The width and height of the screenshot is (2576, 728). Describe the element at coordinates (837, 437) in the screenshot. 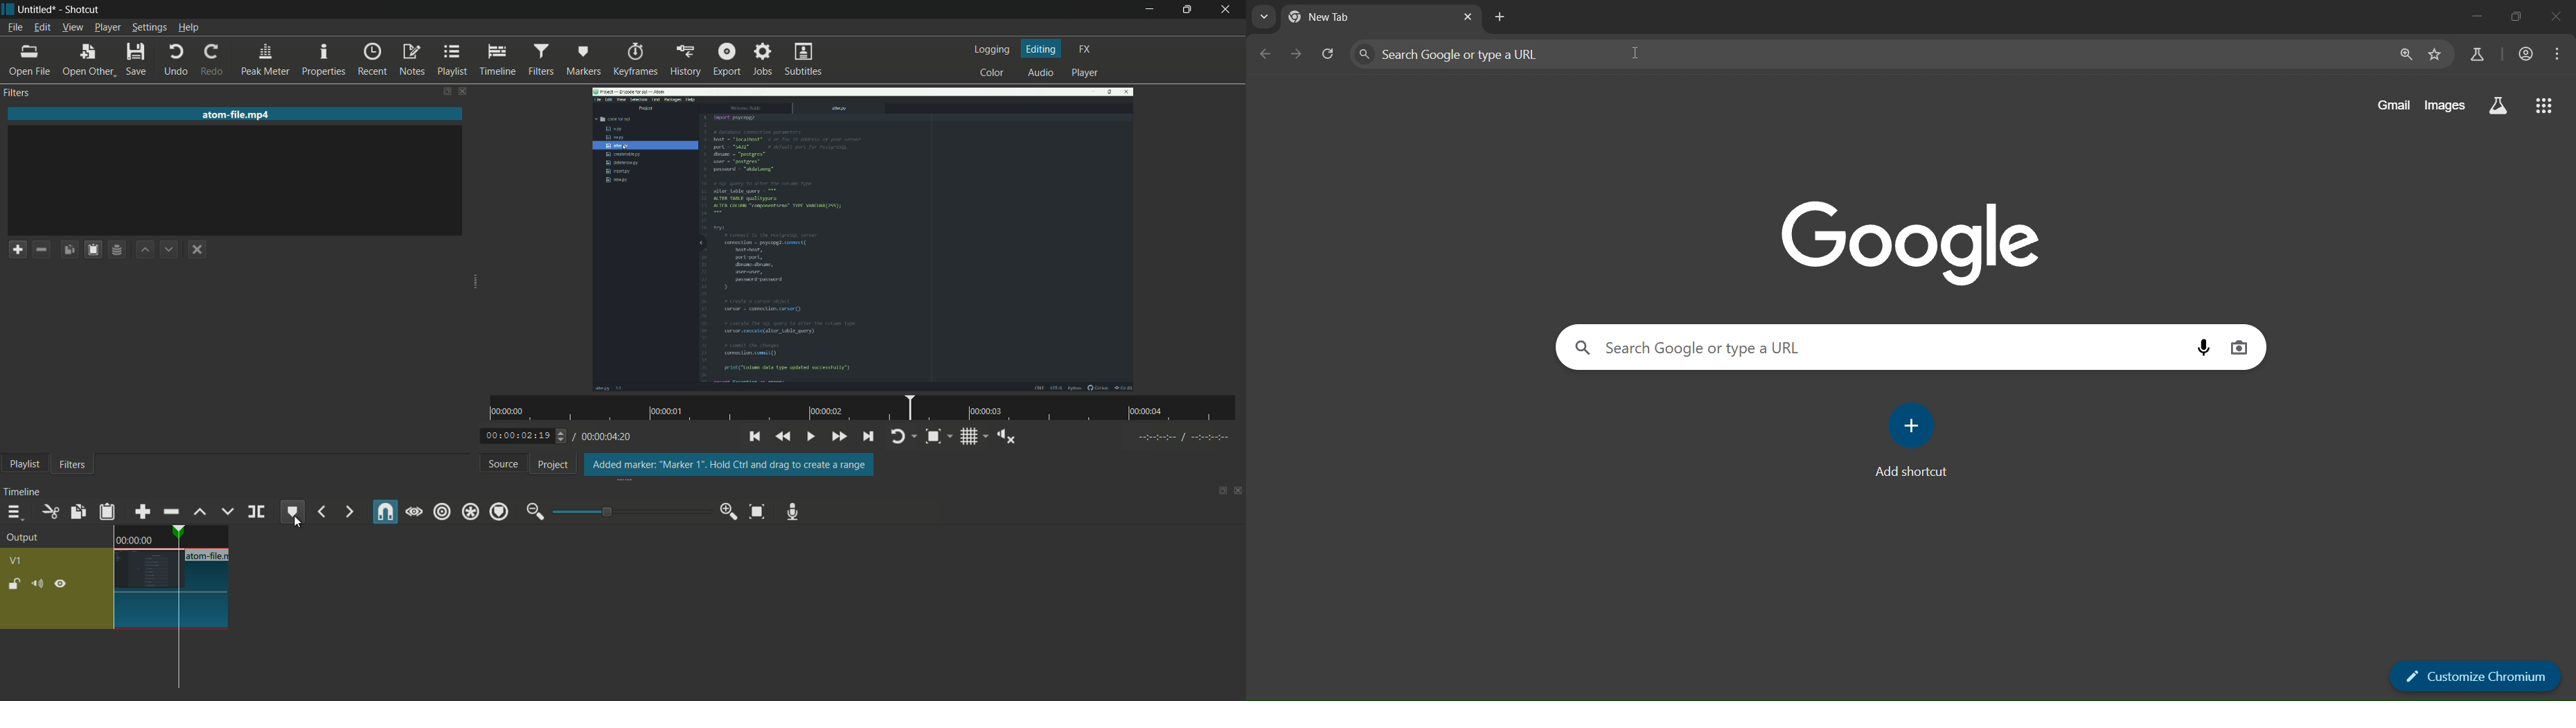

I see `quickly play forward` at that location.